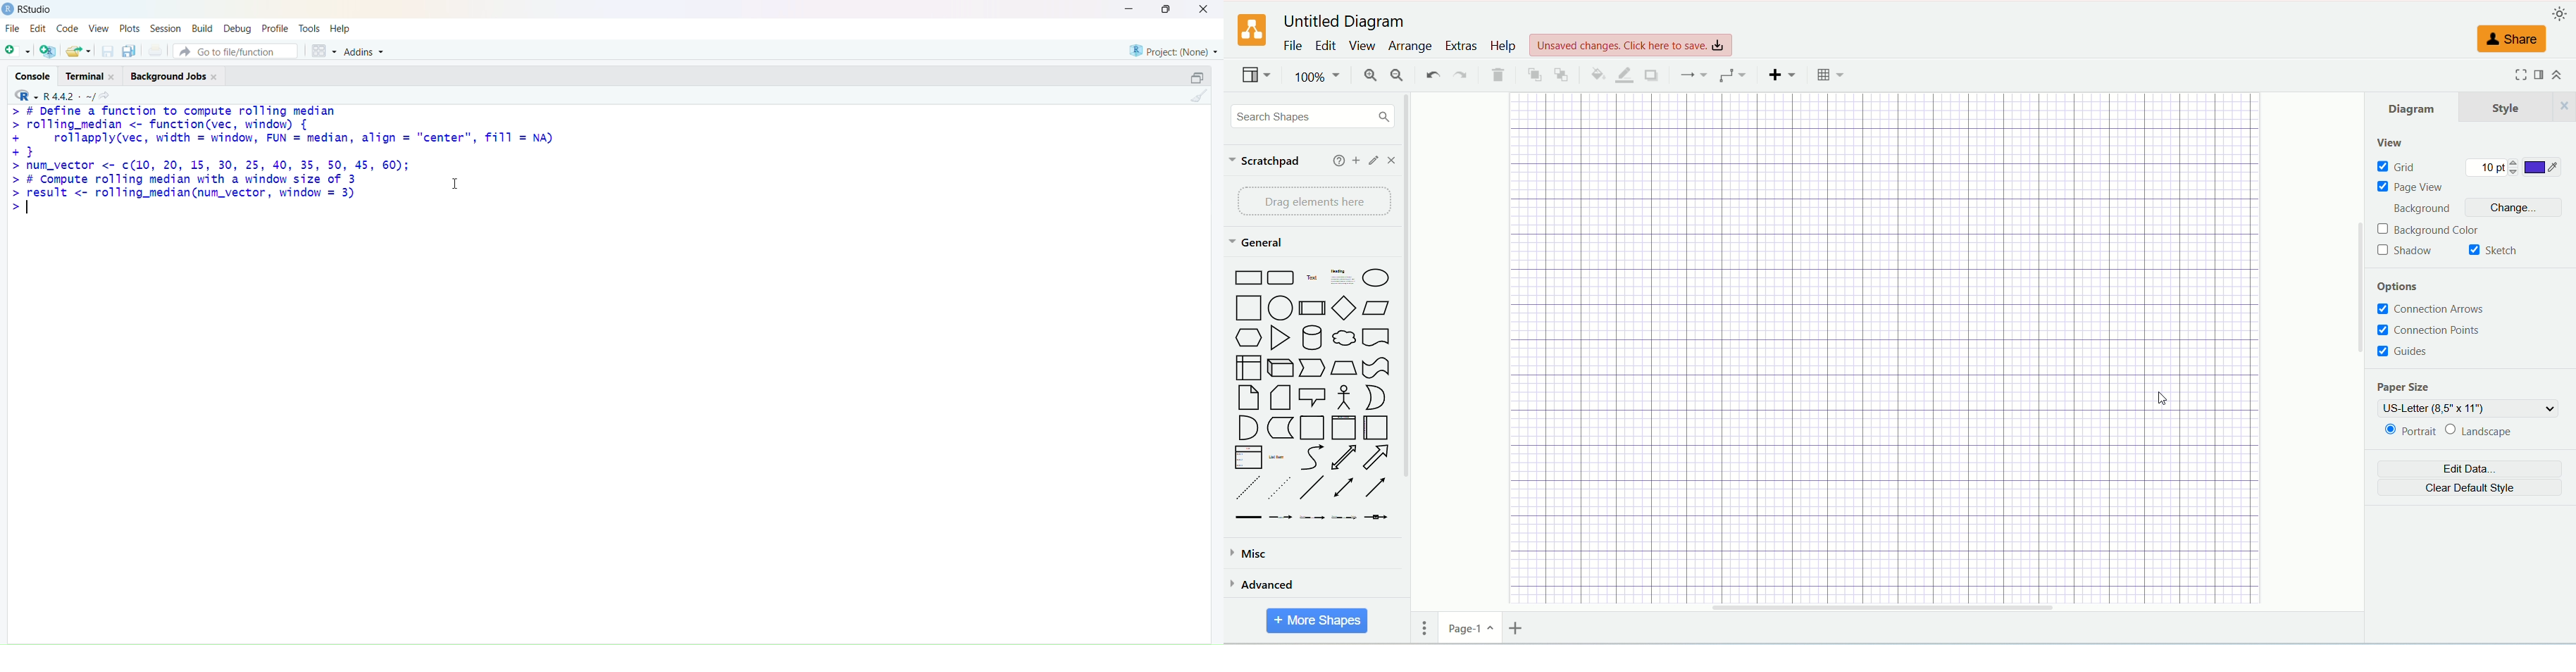 The height and width of the screenshot is (672, 2576). Describe the element at coordinates (237, 52) in the screenshot. I see `go to file/function` at that location.